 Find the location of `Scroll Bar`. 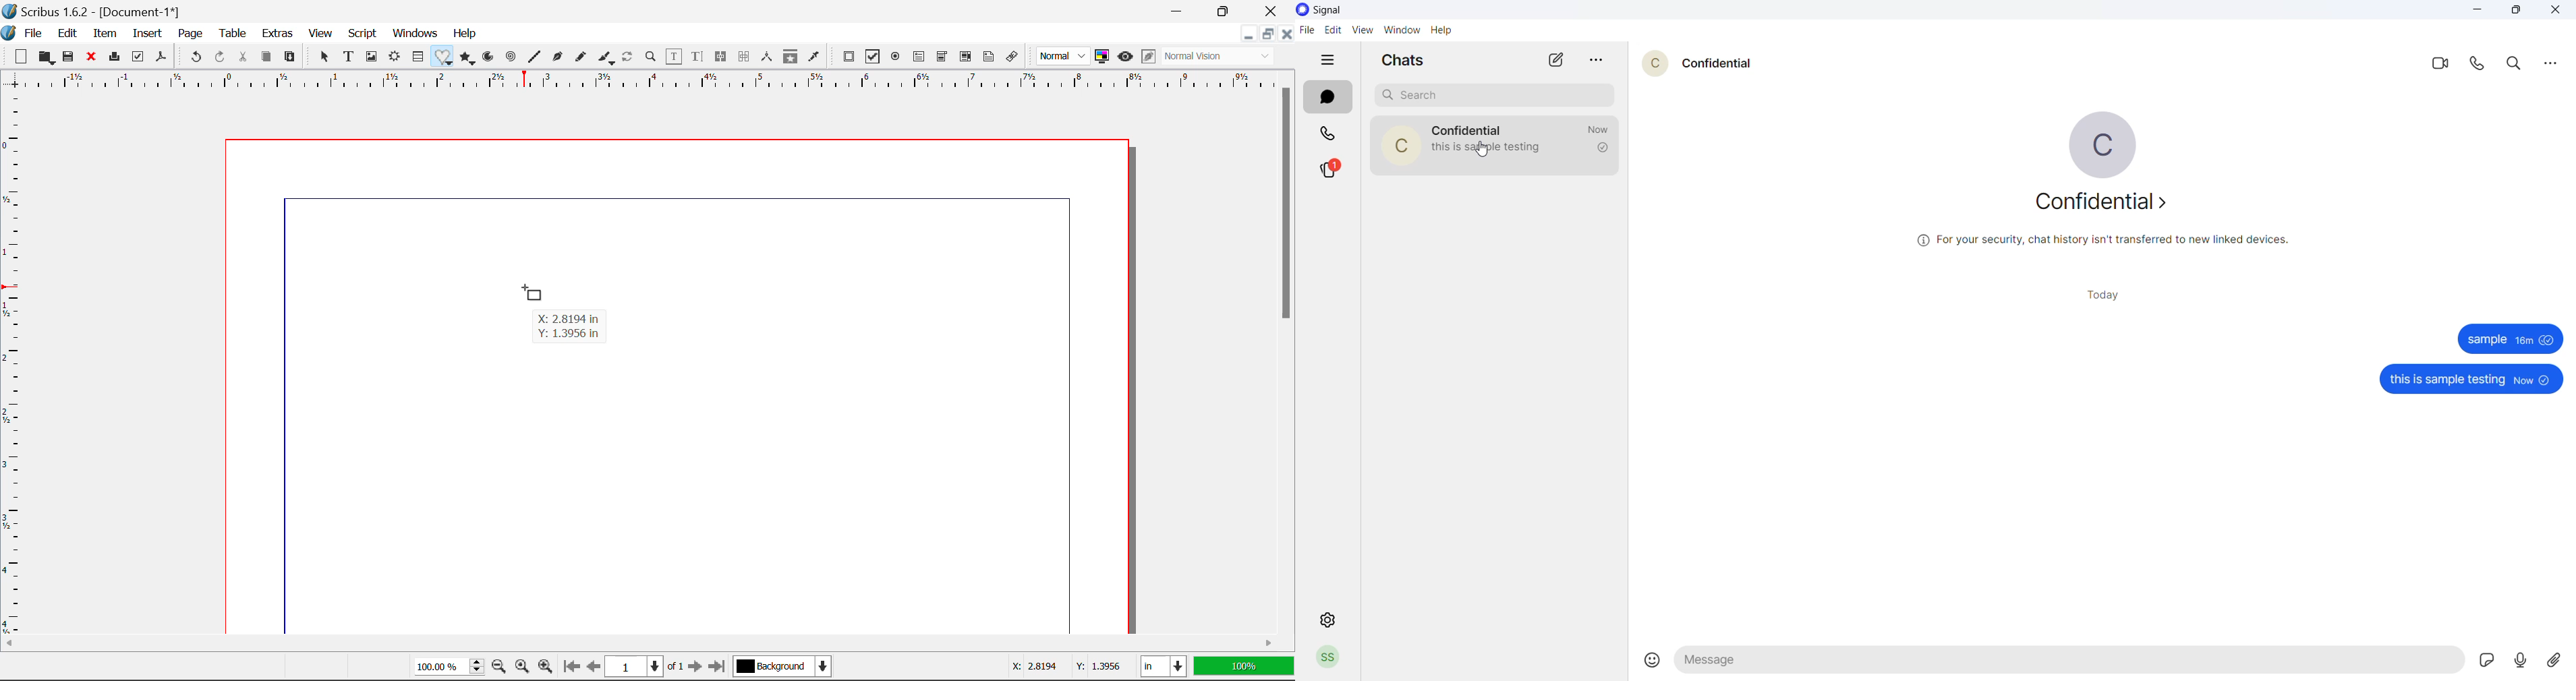

Scroll Bar is located at coordinates (1287, 349).